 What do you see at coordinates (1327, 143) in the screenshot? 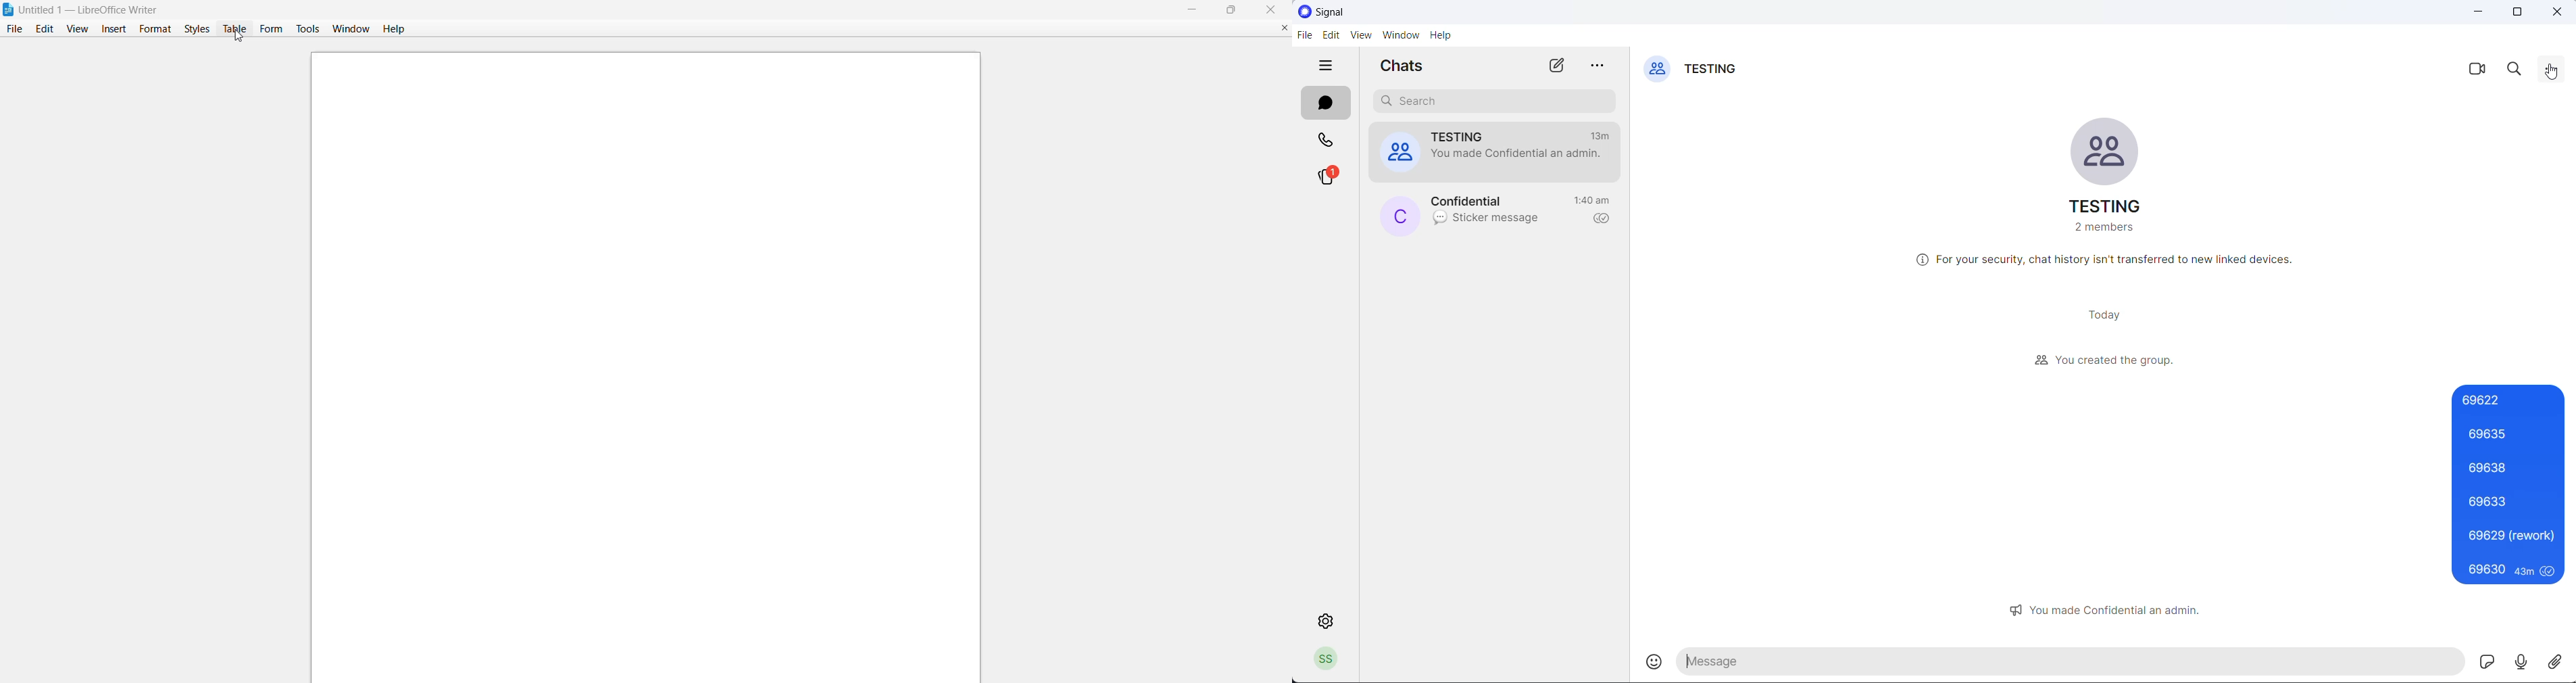
I see `calls` at bounding box center [1327, 143].